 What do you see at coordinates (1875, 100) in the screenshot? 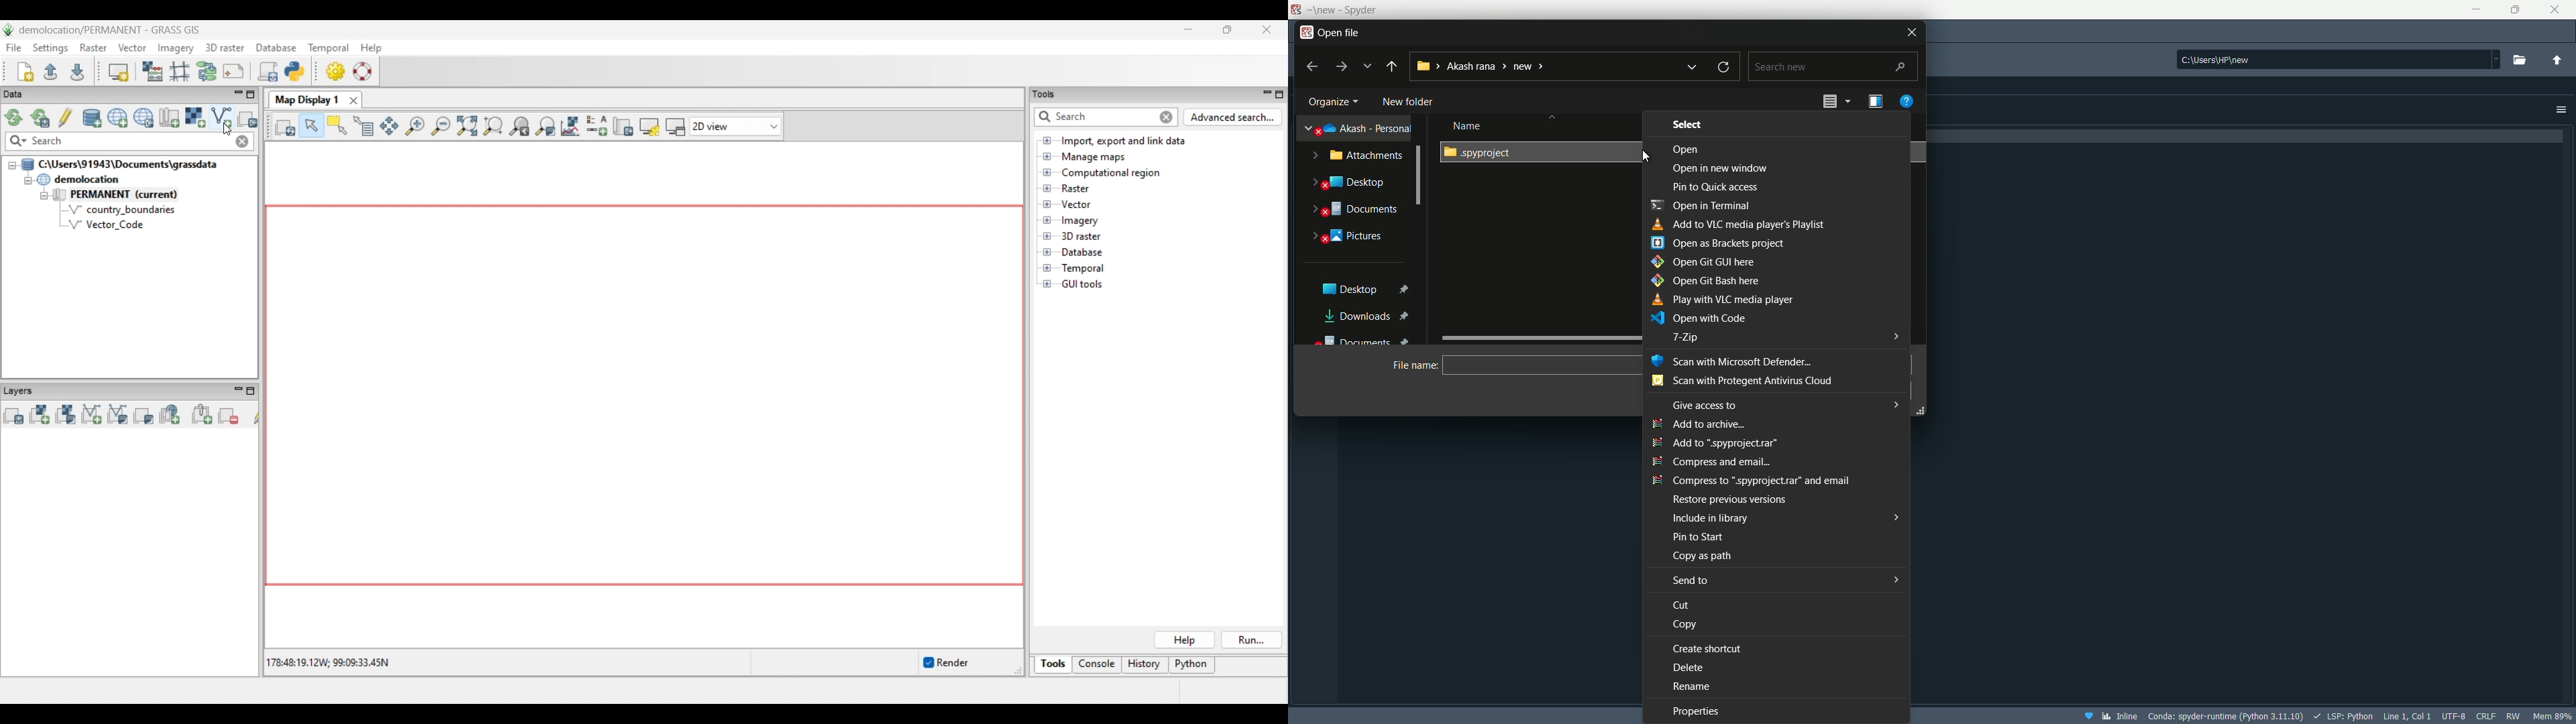
I see `show the preview name` at bounding box center [1875, 100].